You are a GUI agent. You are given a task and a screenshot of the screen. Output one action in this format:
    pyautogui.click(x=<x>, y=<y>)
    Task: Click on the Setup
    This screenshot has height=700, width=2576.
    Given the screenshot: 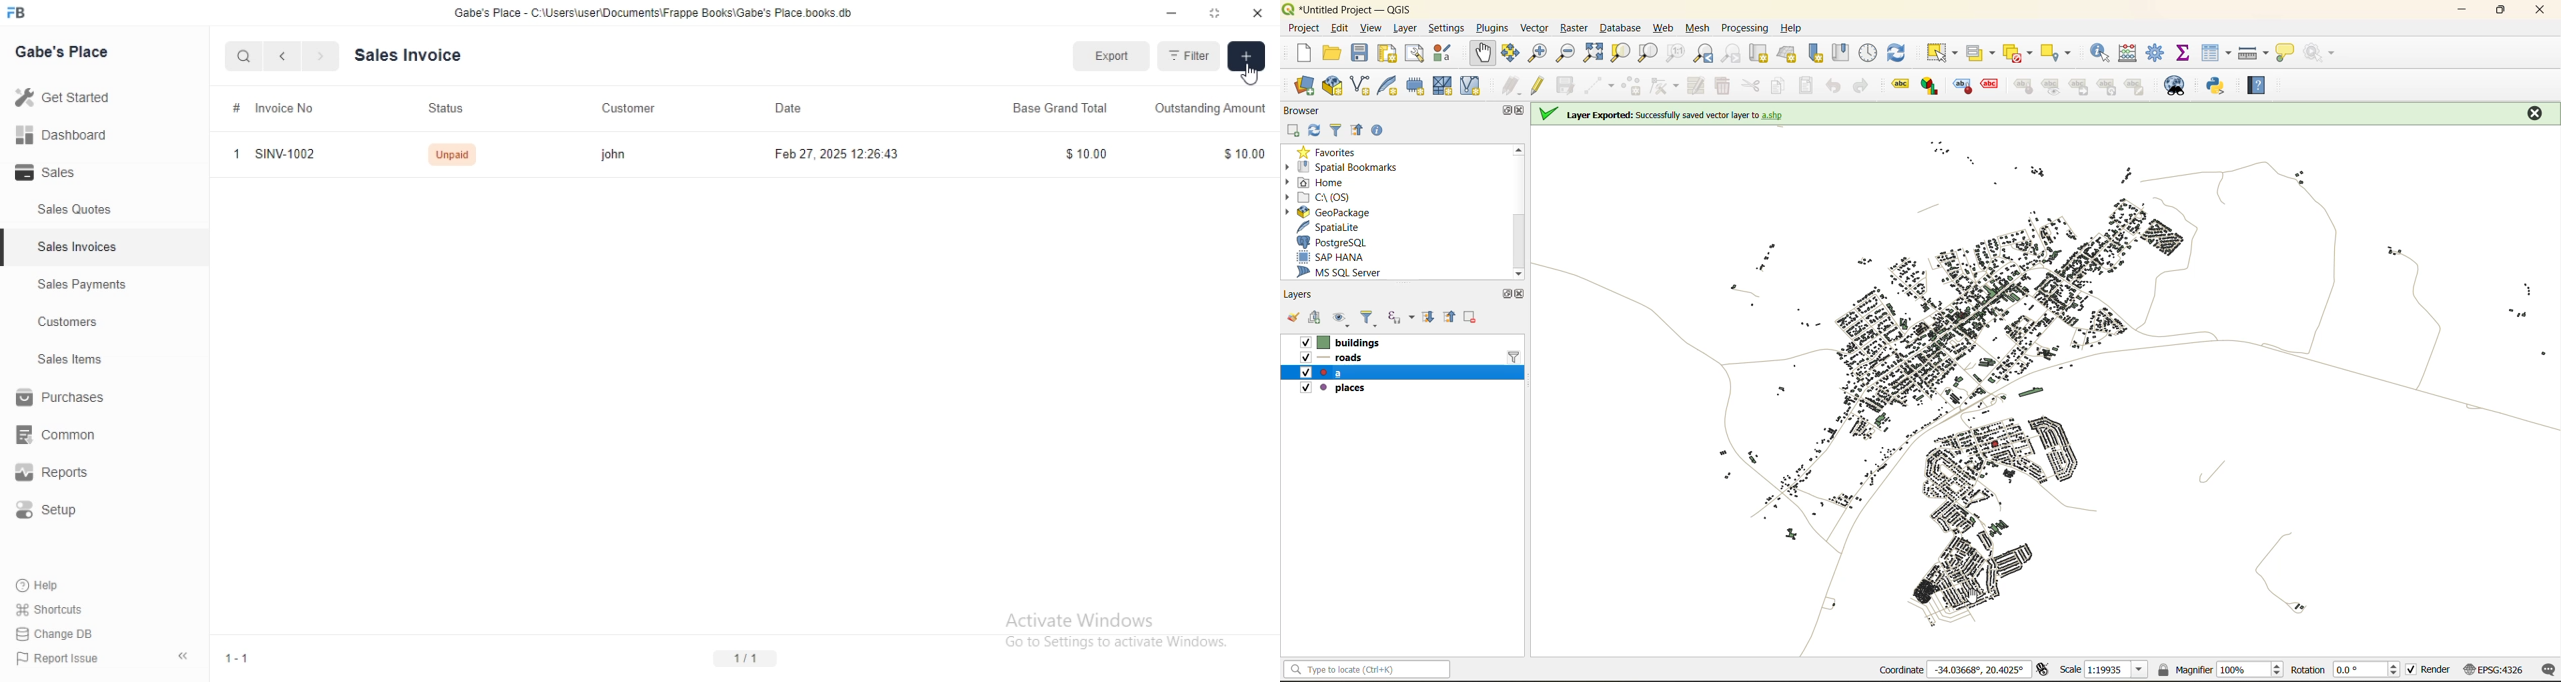 What is the action you would take?
    pyautogui.click(x=57, y=513)
    